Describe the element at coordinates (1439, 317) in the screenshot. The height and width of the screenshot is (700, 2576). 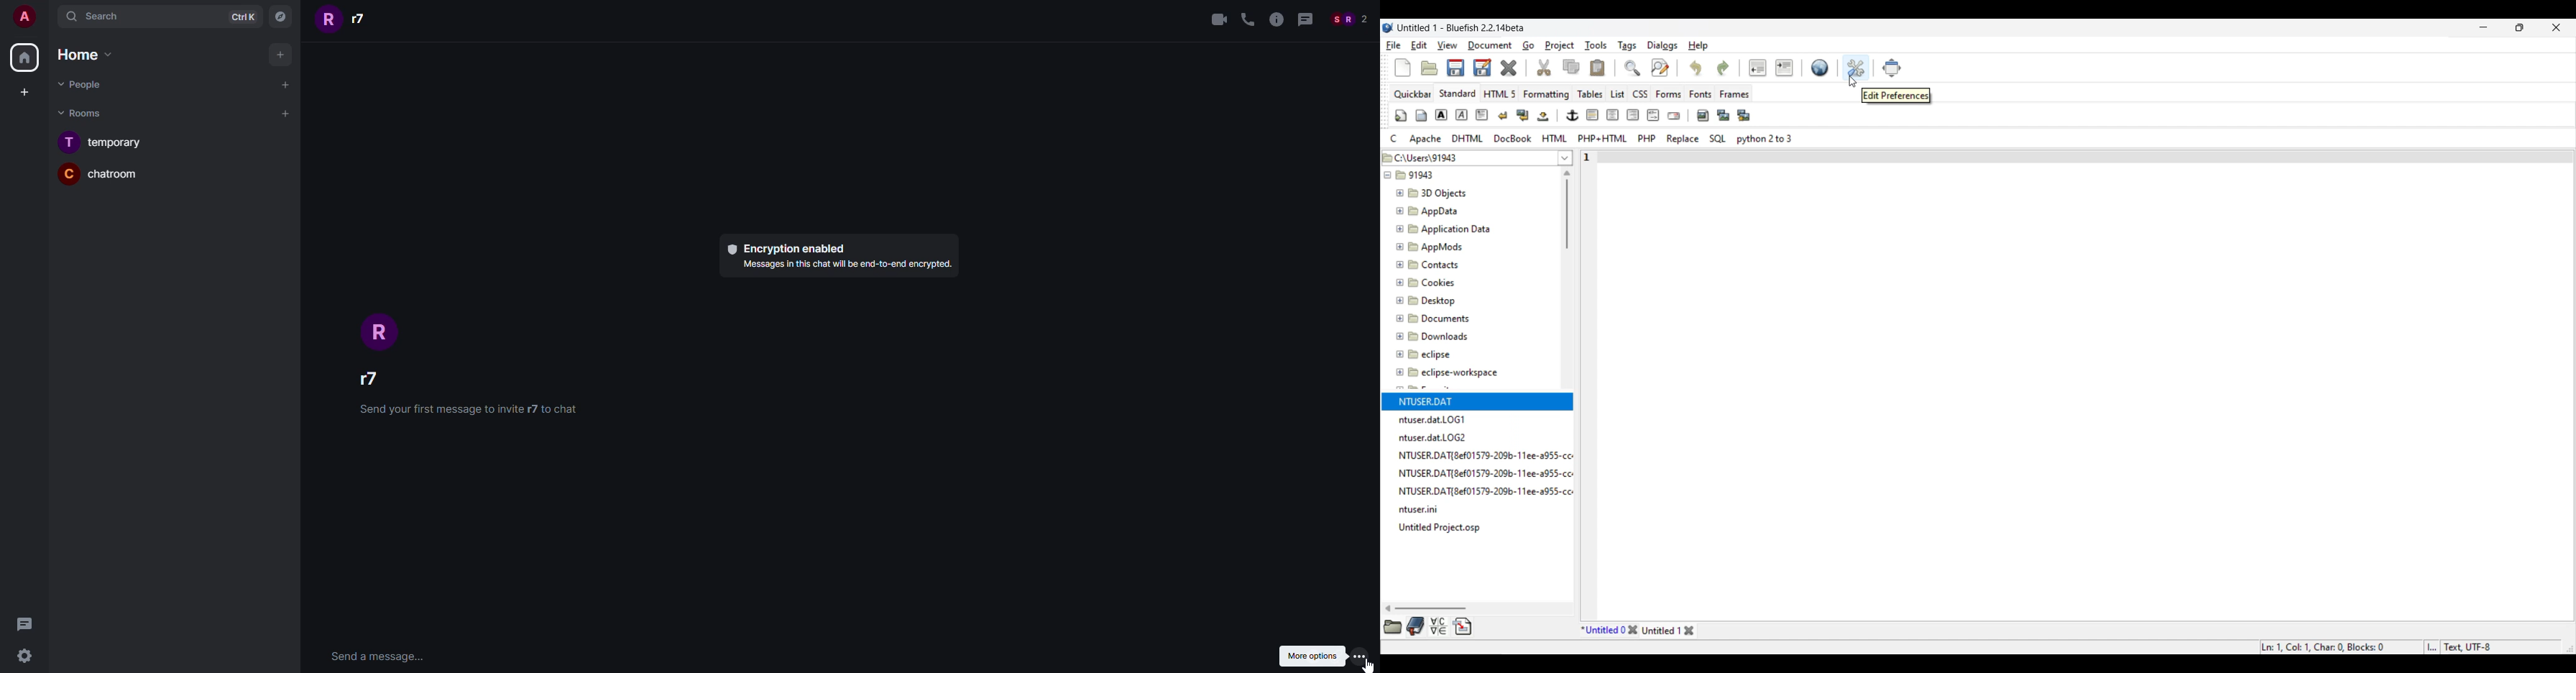
I see `Documents` at that location.